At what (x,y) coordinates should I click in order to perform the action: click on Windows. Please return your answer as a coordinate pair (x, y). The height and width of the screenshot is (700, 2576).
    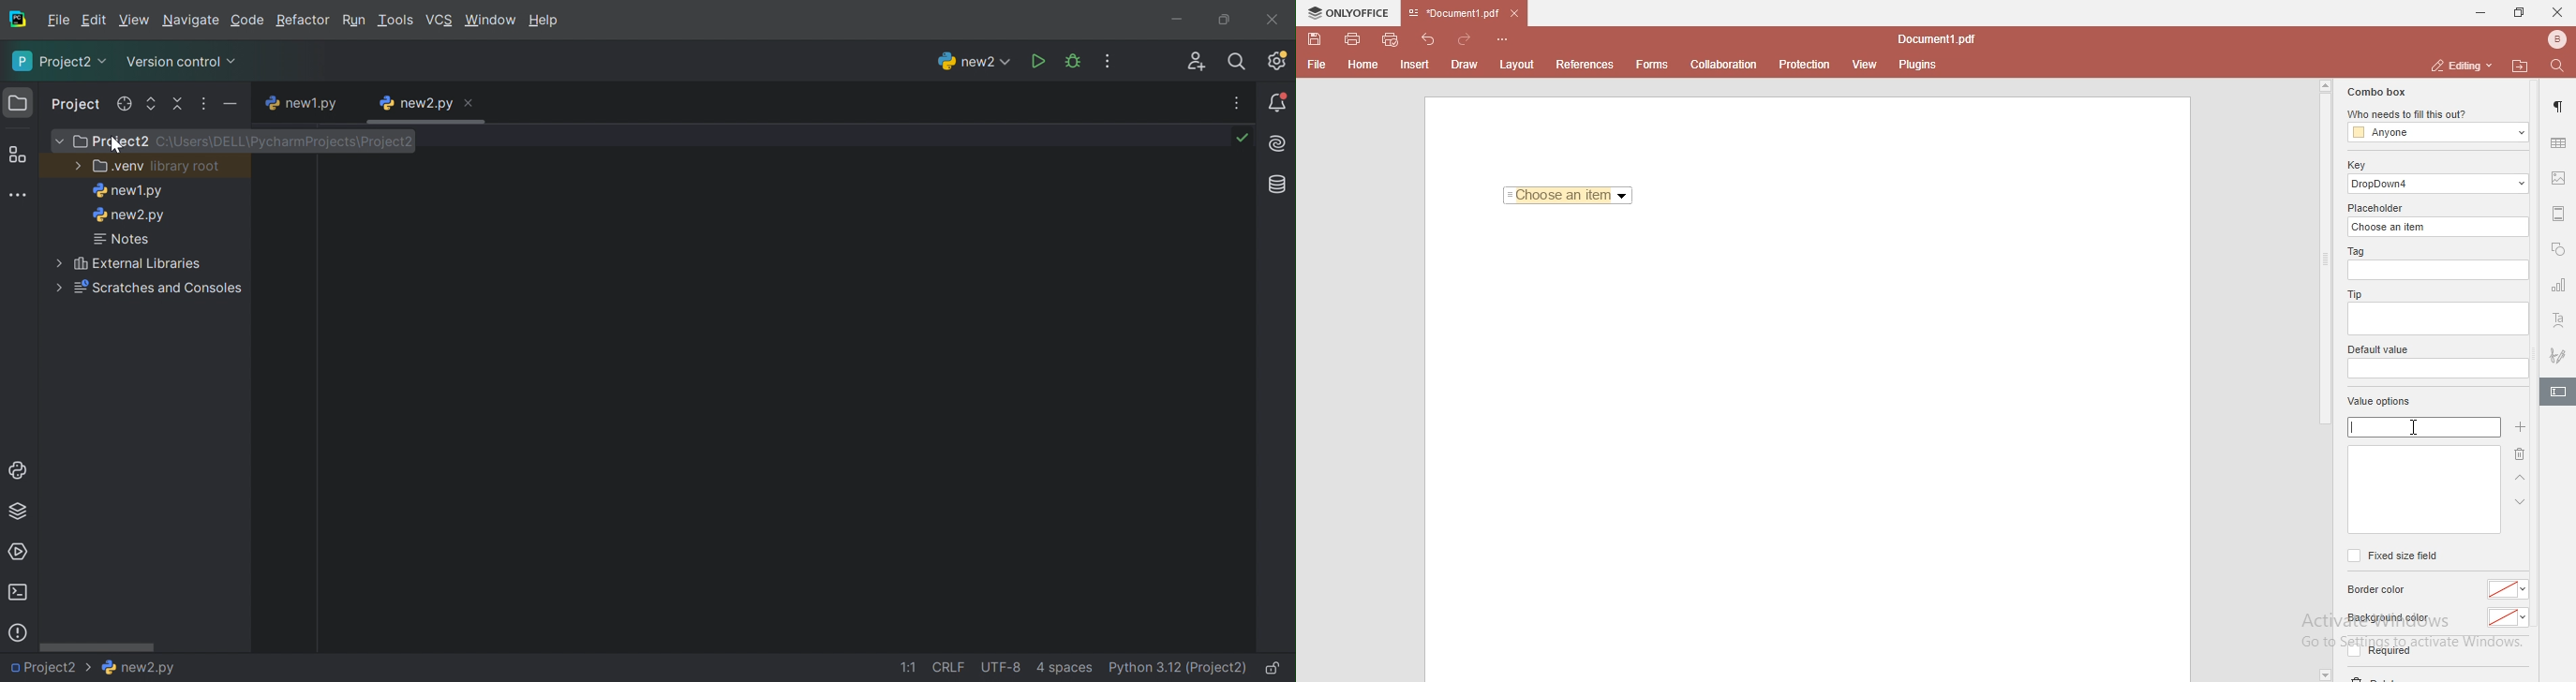
    Looking at the image, I should click on (492, 20).